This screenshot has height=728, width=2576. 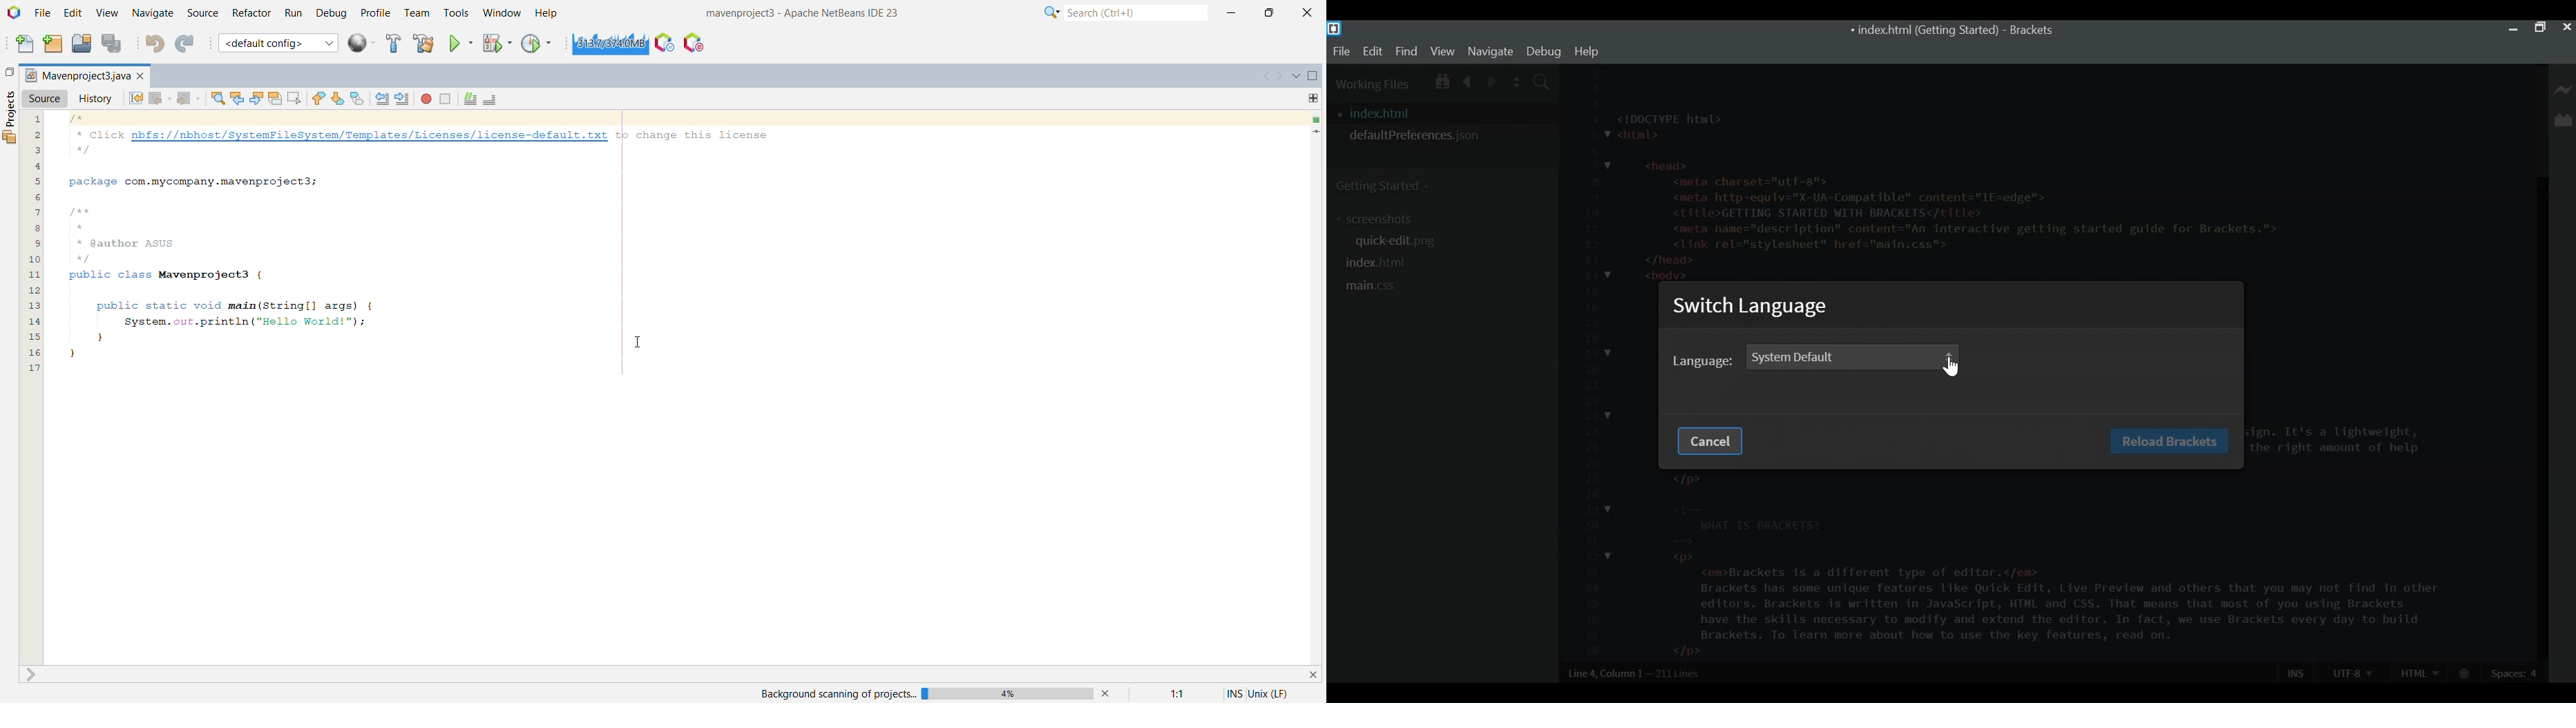 What do you see at coordinates (1953, 368) in the screenshot?
I see `Cursor on system default` at bounding box center [1953, 368].